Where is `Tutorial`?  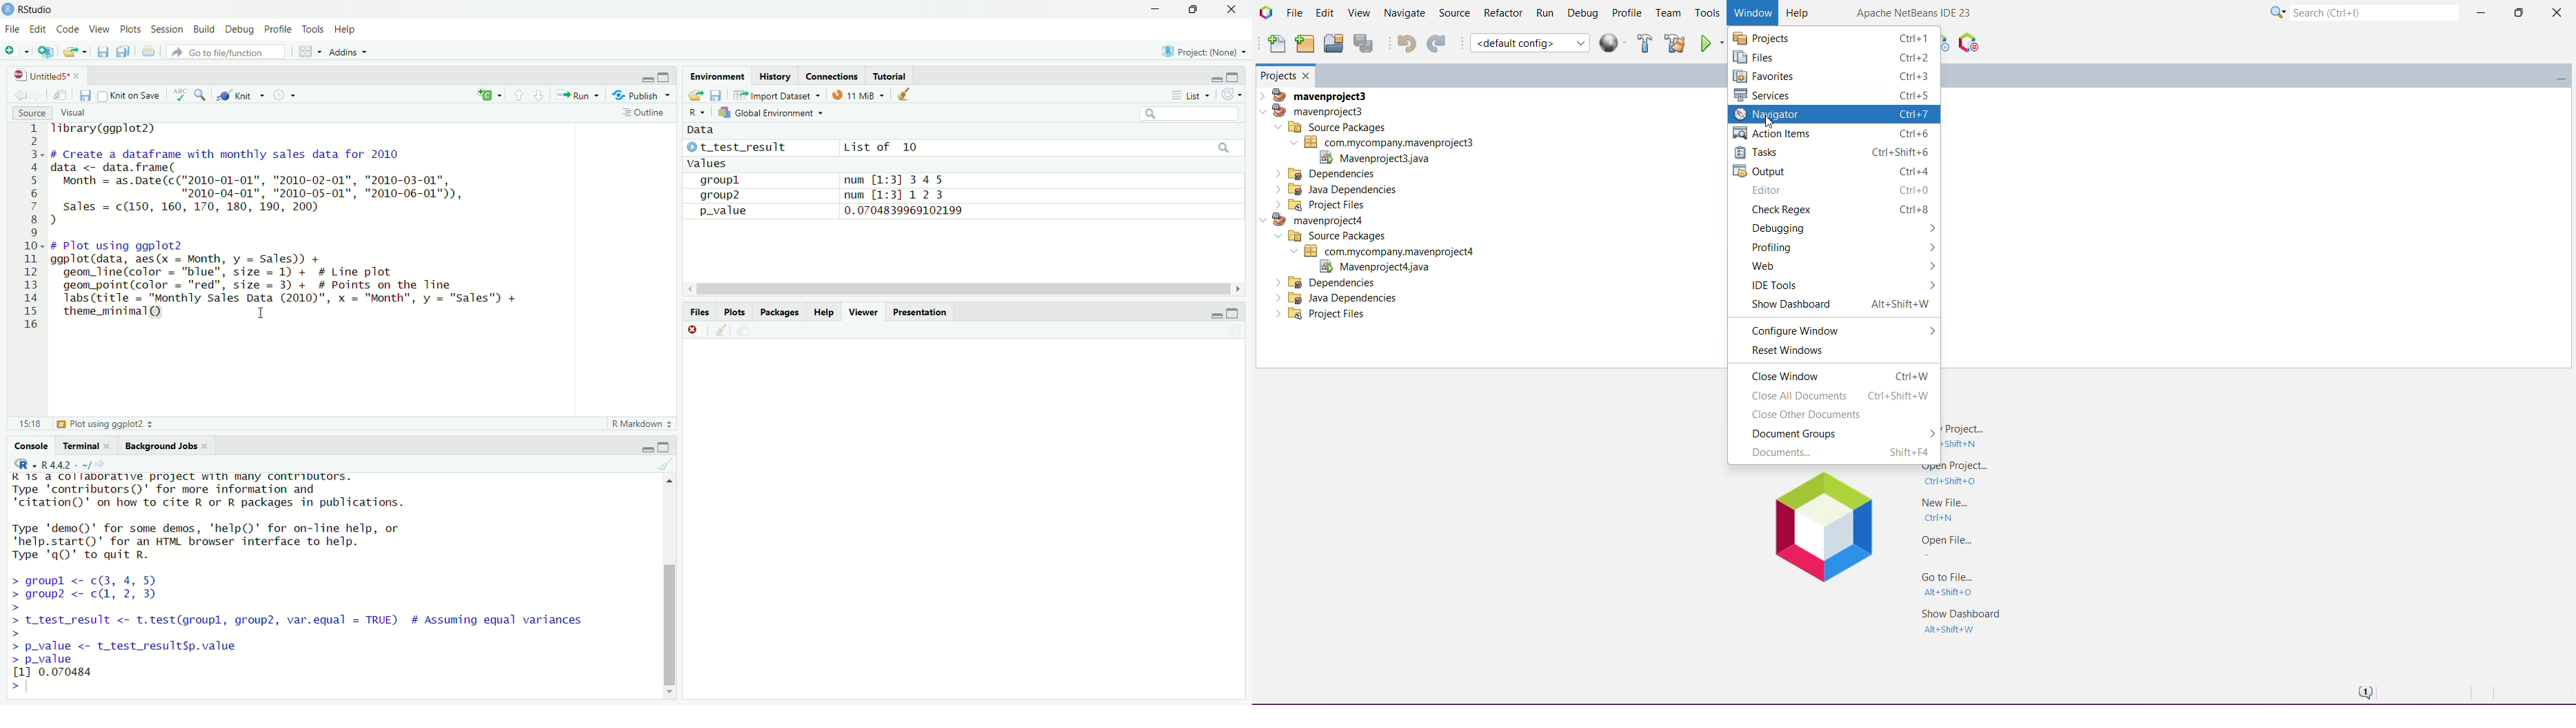 Tutorial is located at coordinates (891, 74).